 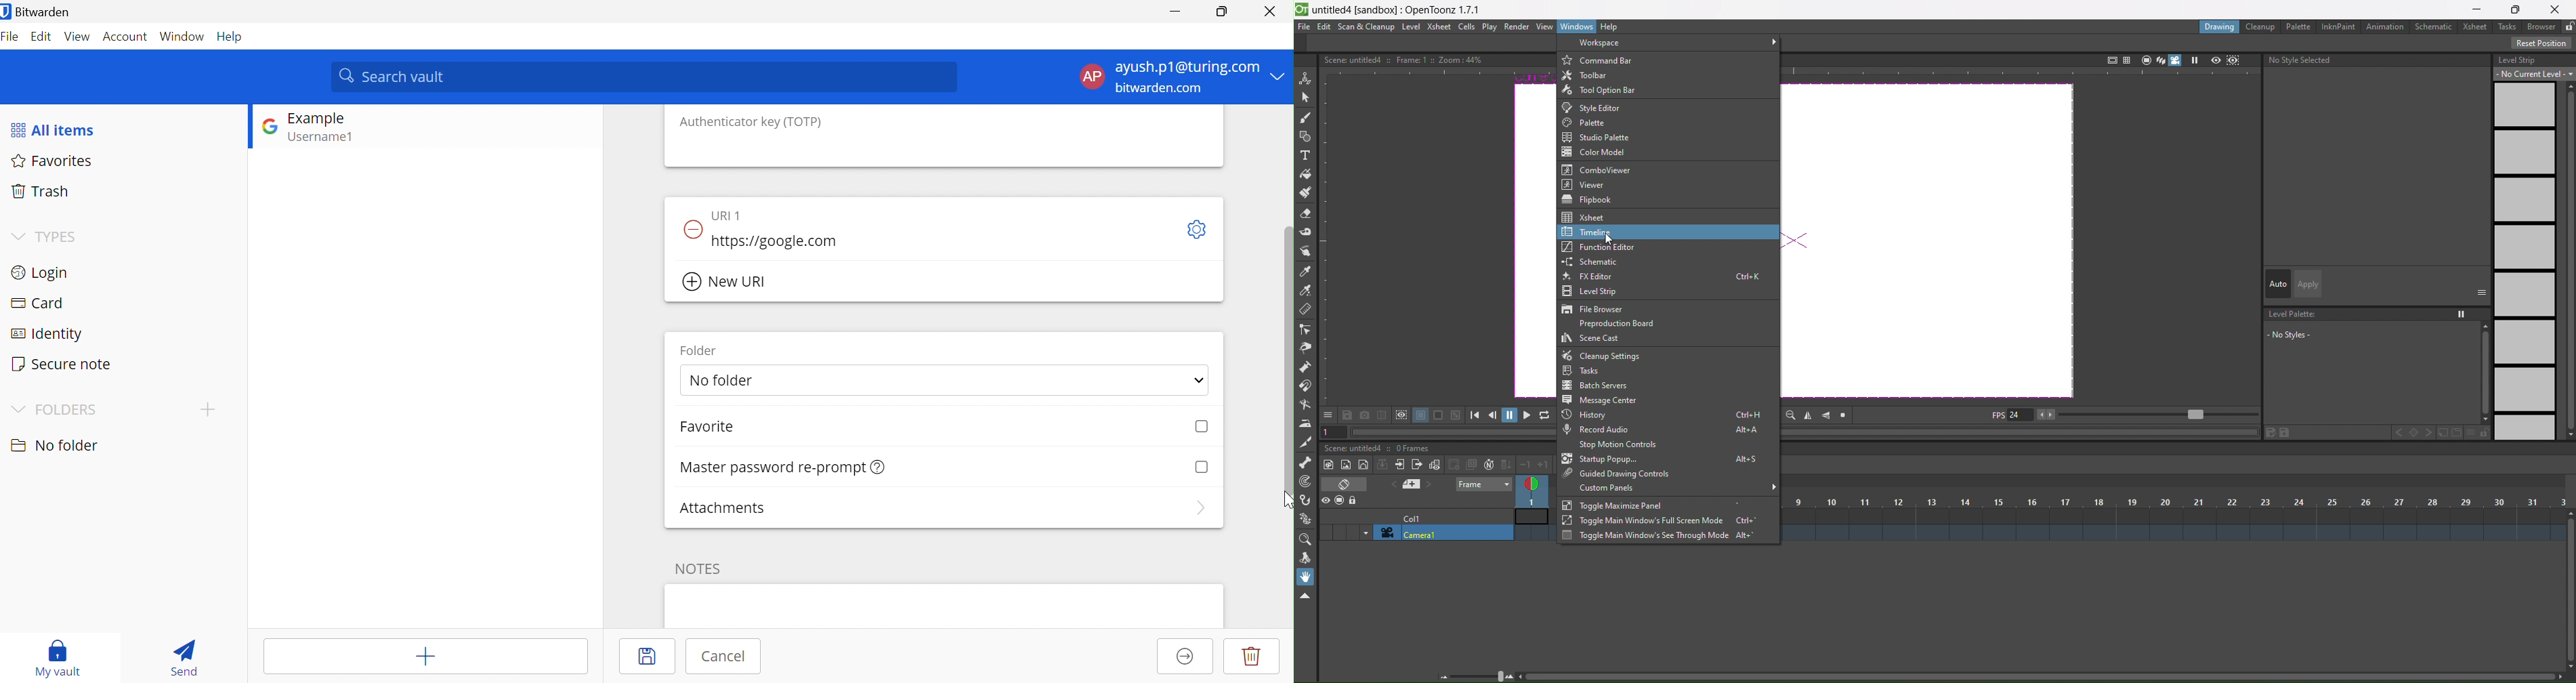 I want to click on palette, so click(x=1588, y=123).